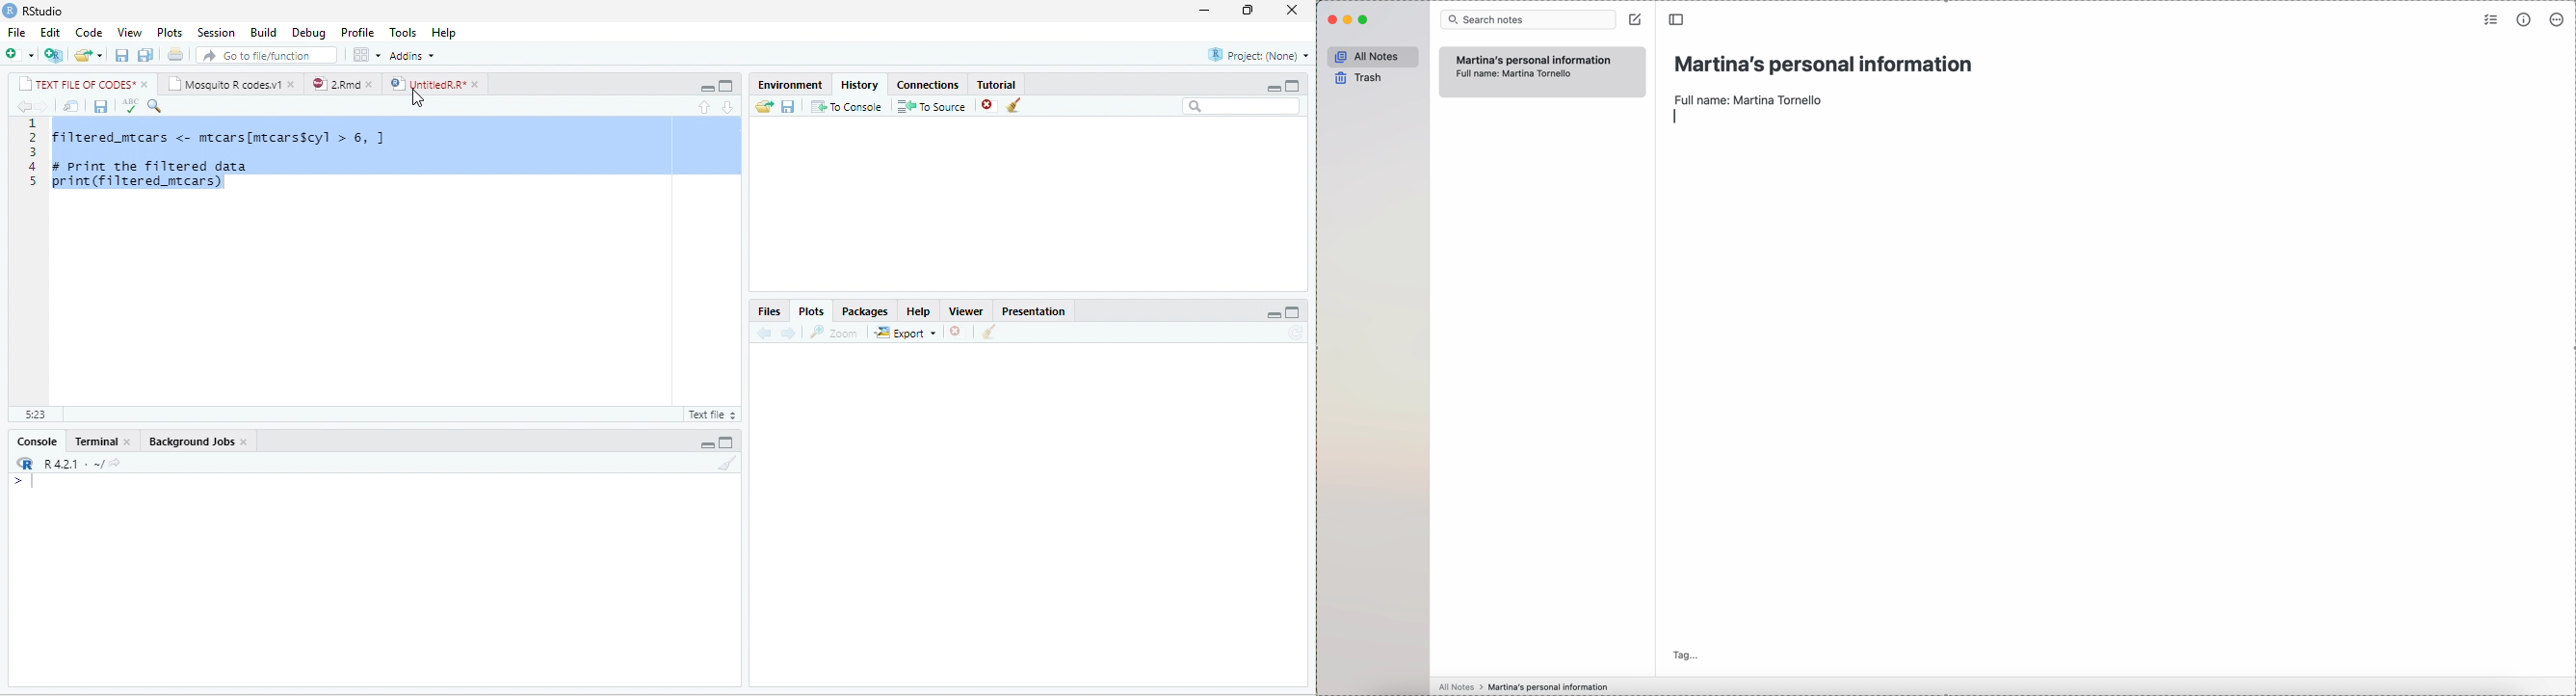 The height and width of the screenshot is (700, 2576). What do you see at coordinates (1529, 20) in the screenshot?
I see `search bar` at bounding box center [1529, 20].